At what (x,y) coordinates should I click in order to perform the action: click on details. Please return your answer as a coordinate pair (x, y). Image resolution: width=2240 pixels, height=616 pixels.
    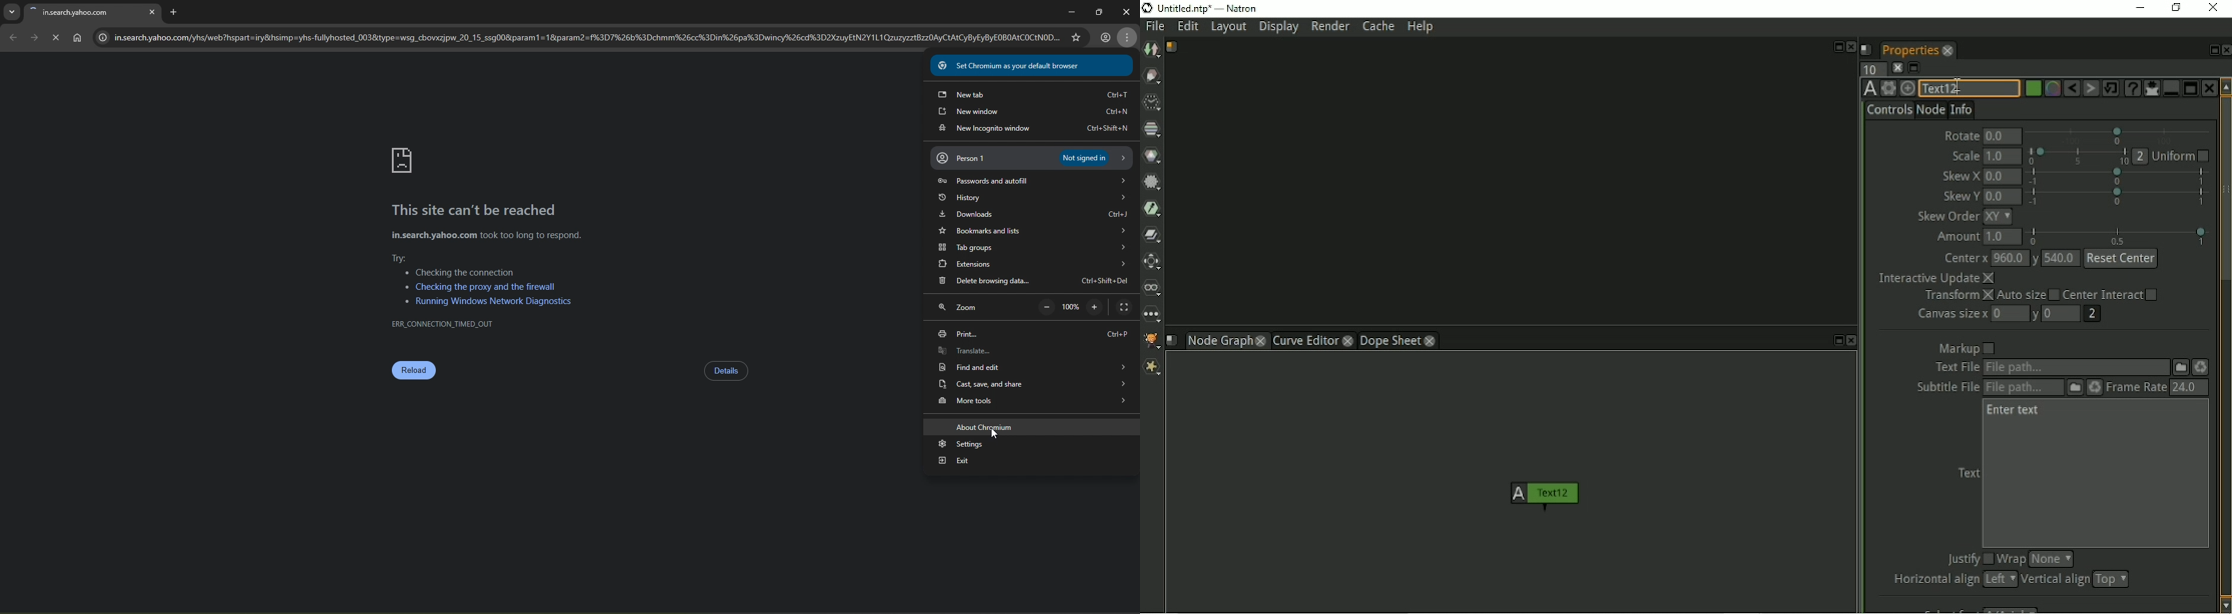
    Looking at the image, I should click on (726, 371).